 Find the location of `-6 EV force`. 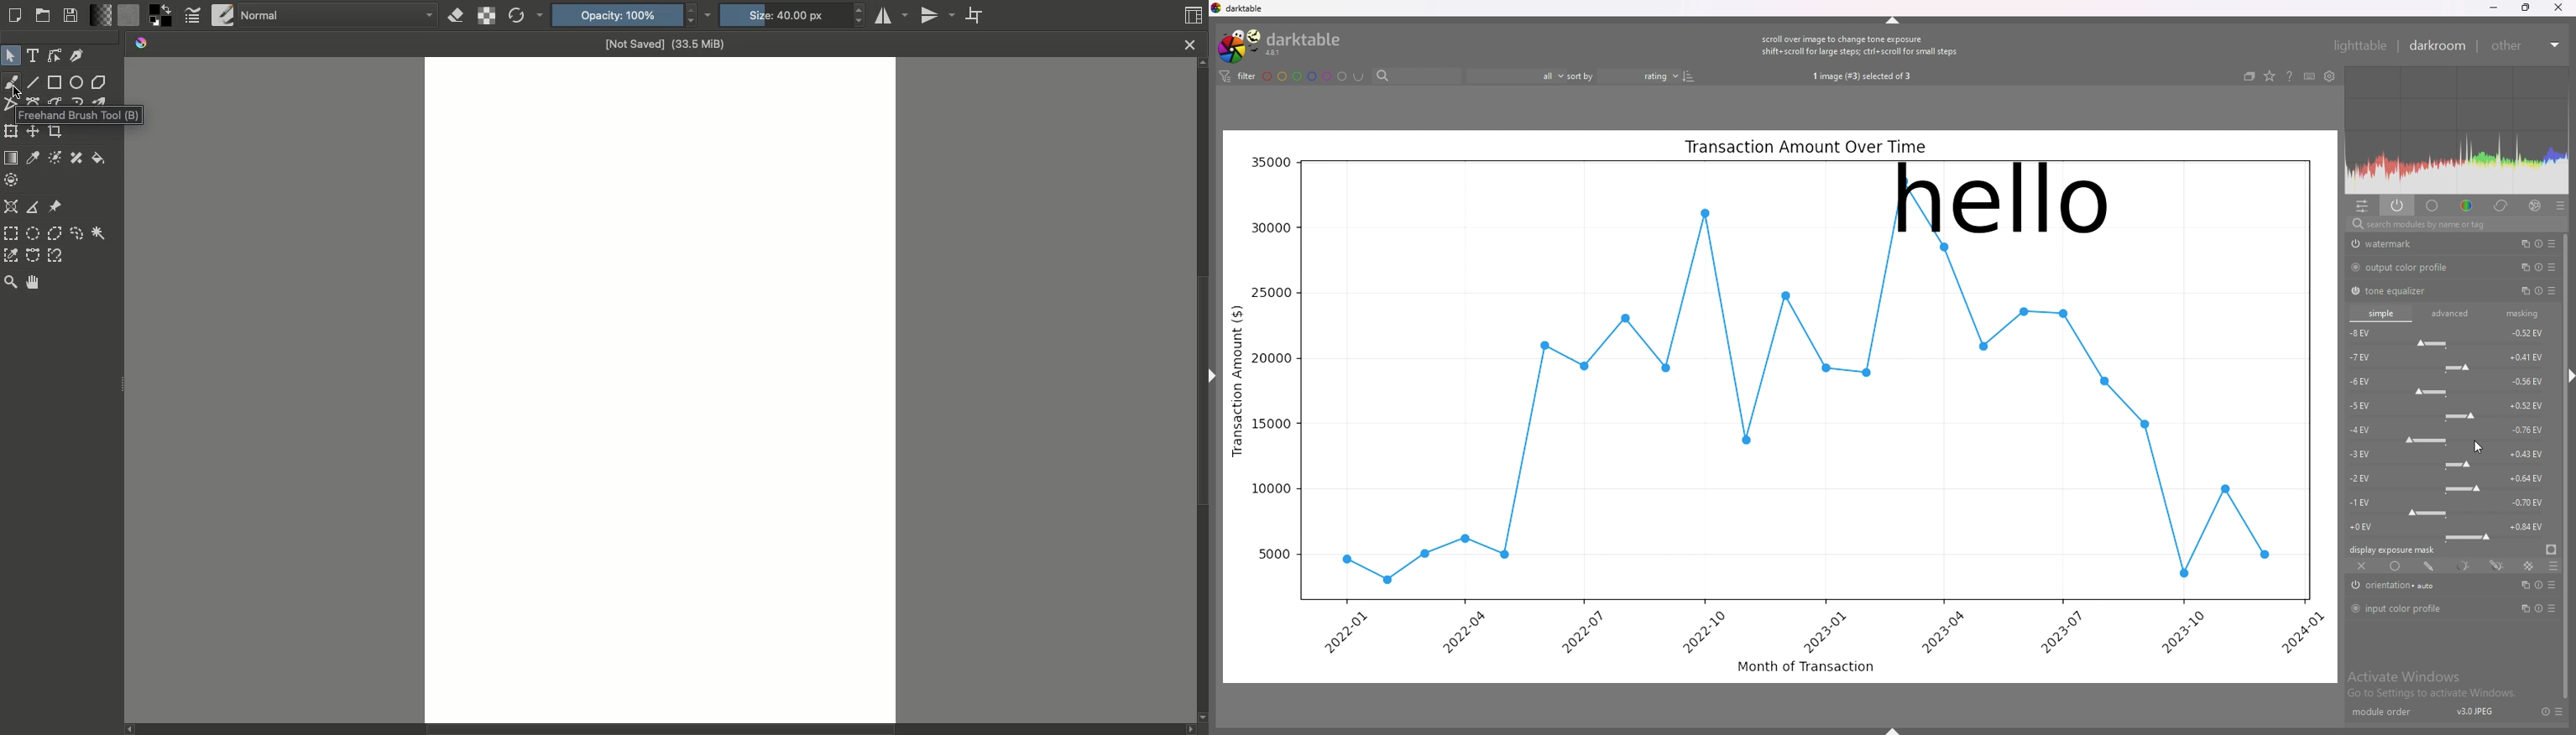

-6 EV force is located at coordinates (2451, 385).